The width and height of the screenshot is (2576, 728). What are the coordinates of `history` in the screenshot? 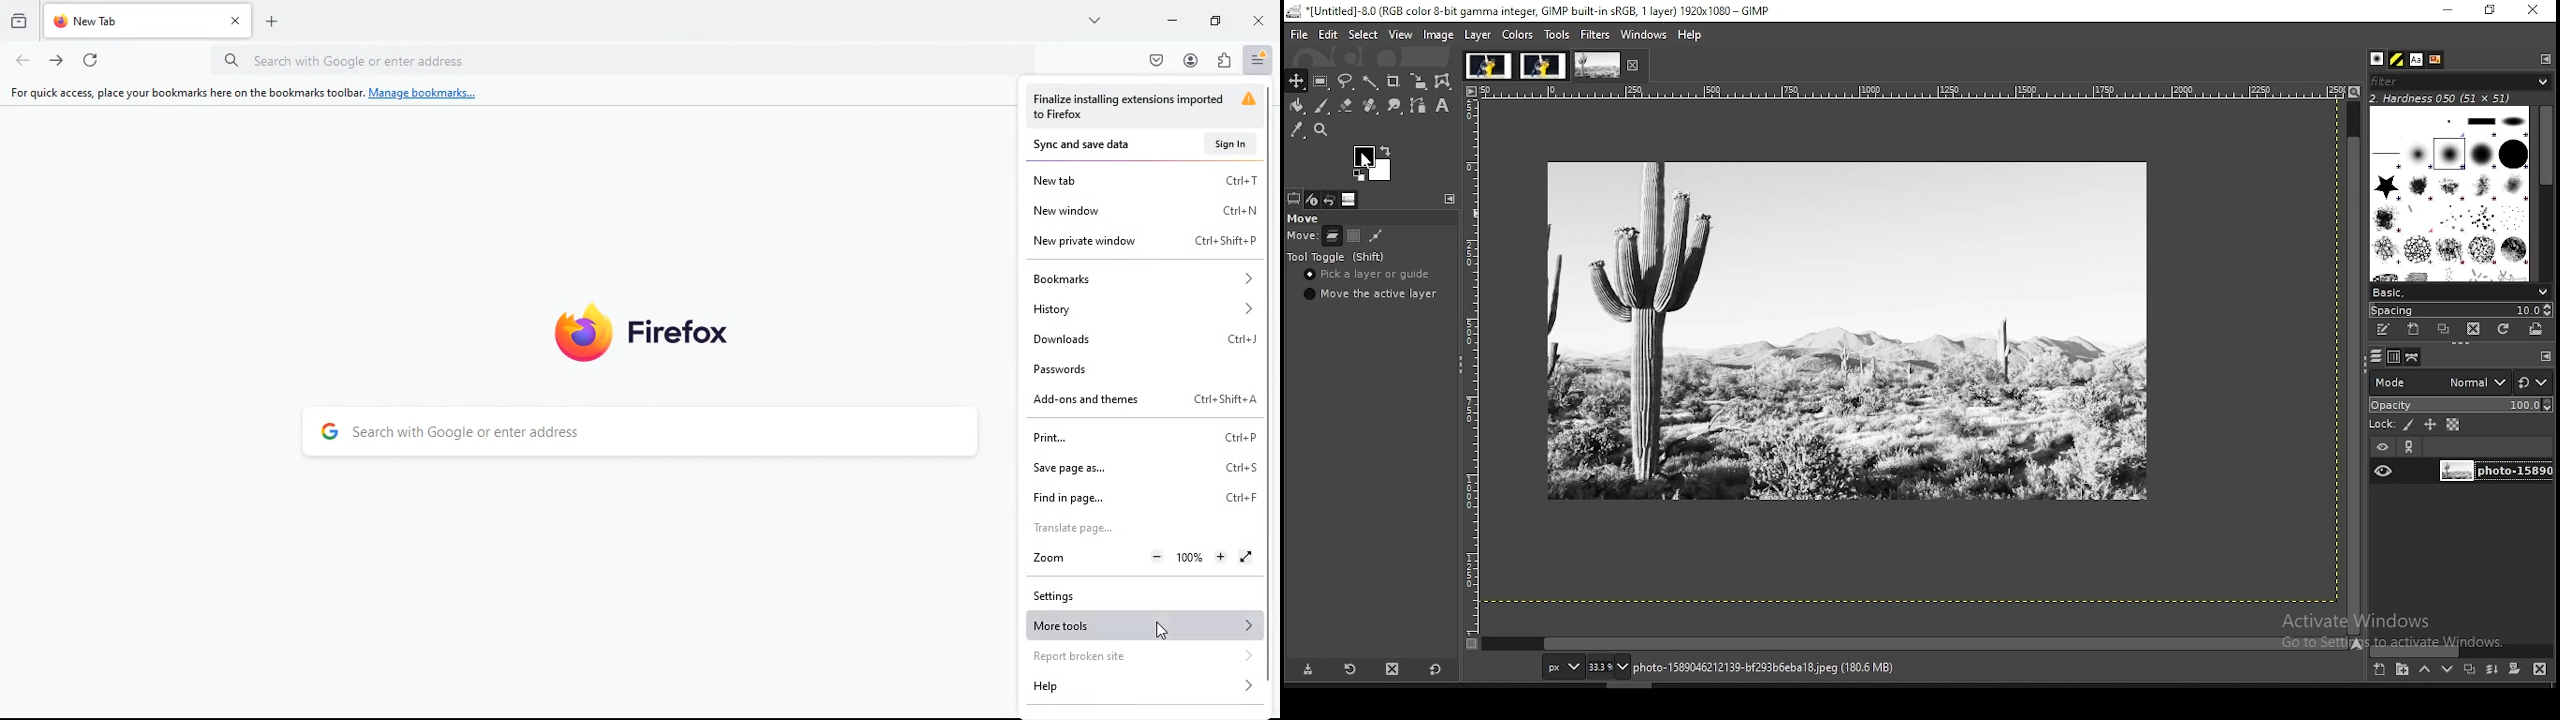 It's located at (1141, 309).